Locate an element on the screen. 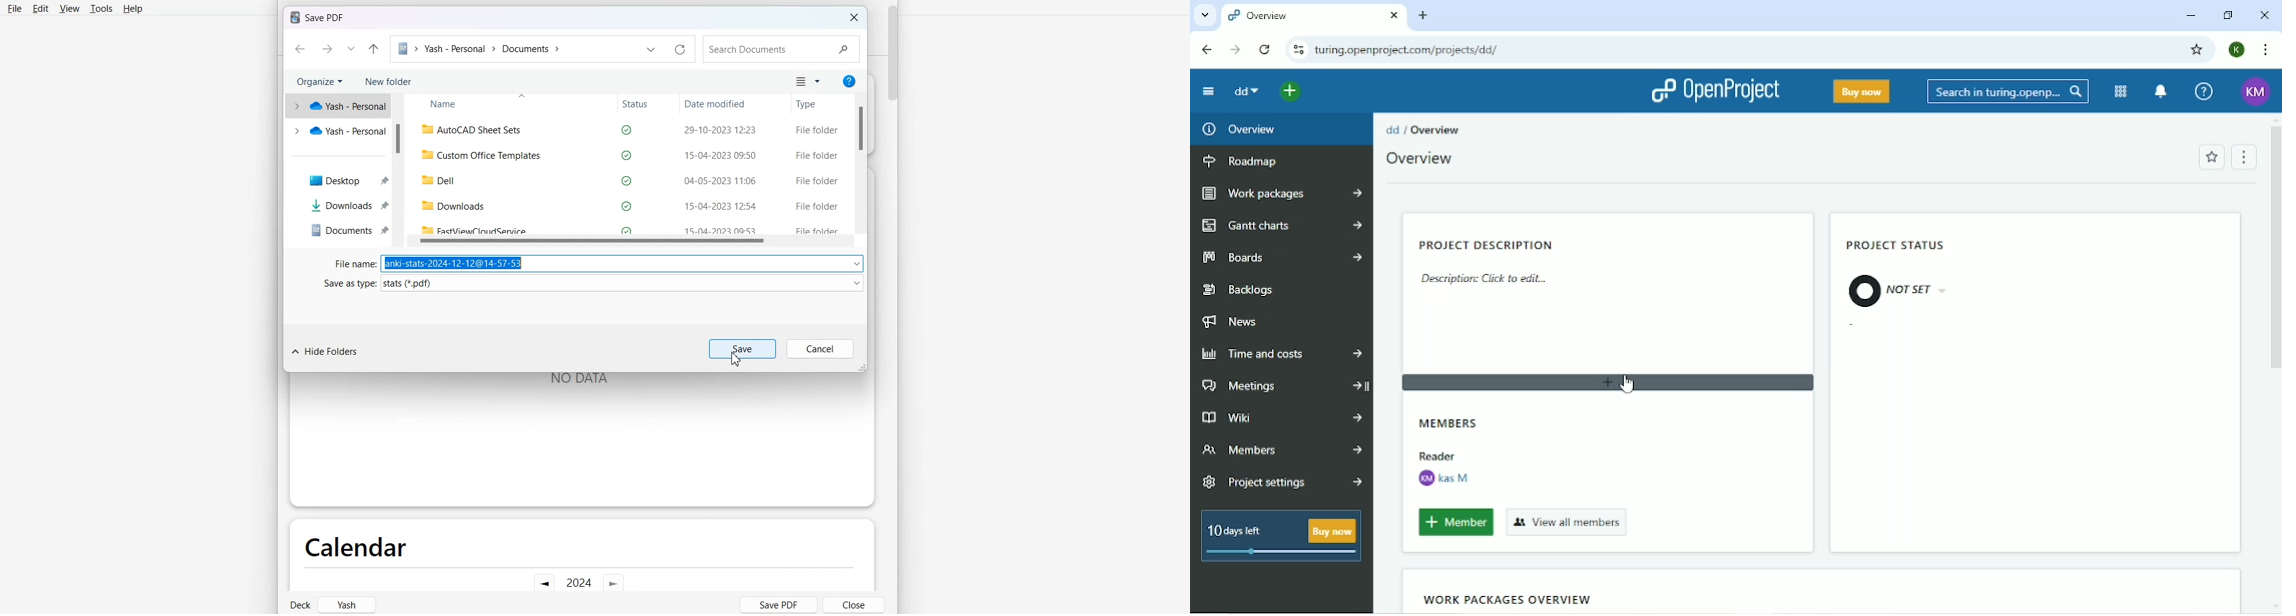 Image resolution: width=2296 pixels, height=616 pixels. Boards is located at coordinates (1283, 258).